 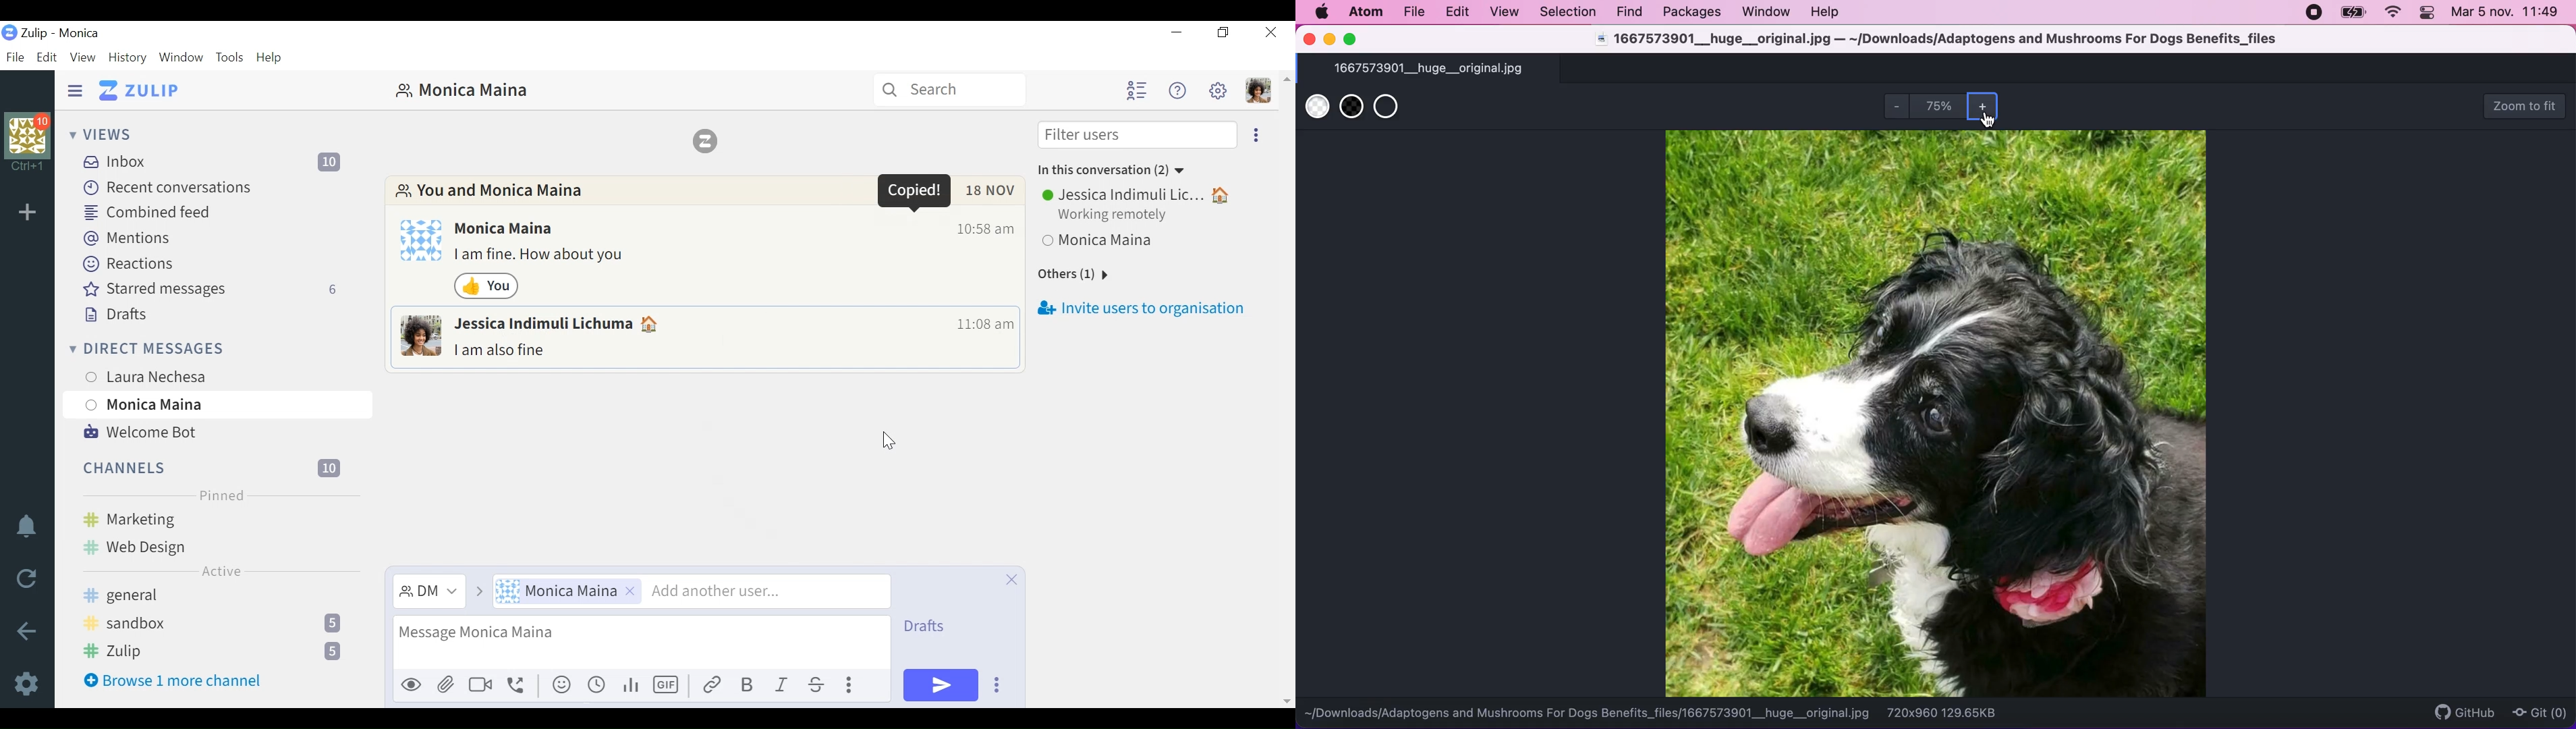 What do you see at coordinates (126, 238) in the screenshot?
I see `Mentions` at bounding box center [126, 238].